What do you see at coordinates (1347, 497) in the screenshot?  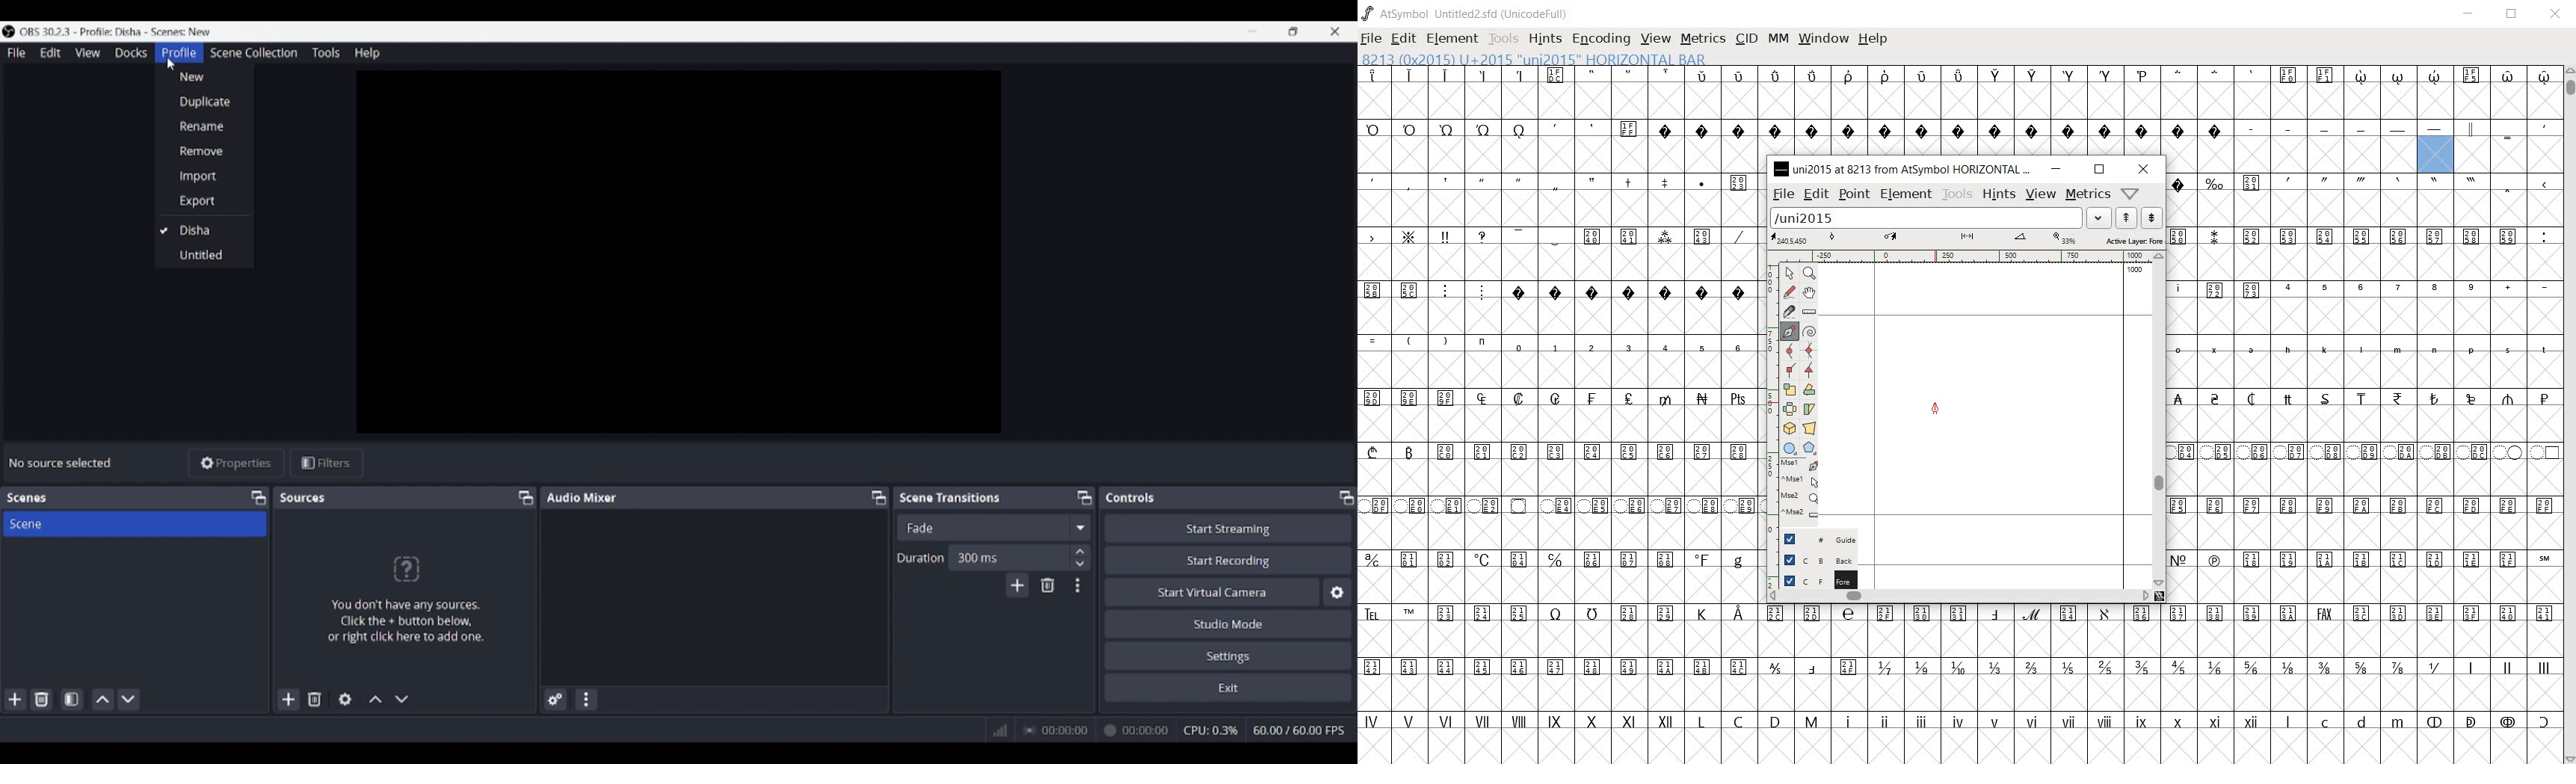 I see `Float controls panel` at bounding box center [1347, 497].